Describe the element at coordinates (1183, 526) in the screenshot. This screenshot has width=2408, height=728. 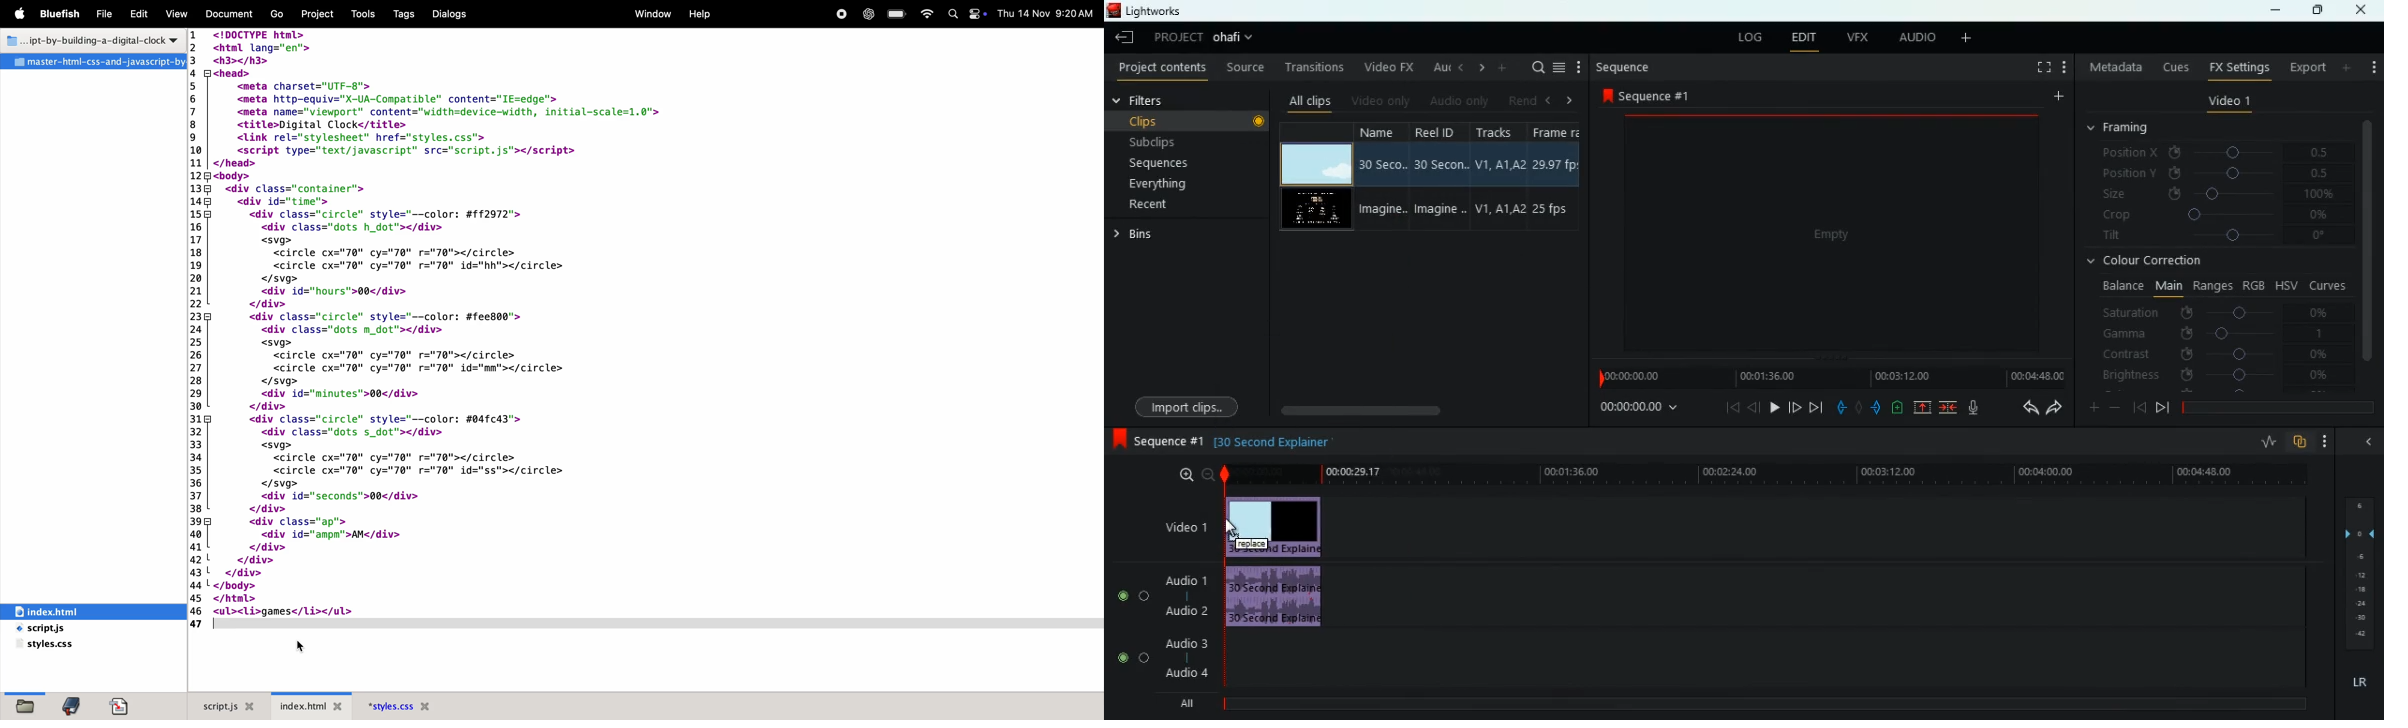
I see `video 1` at that location.